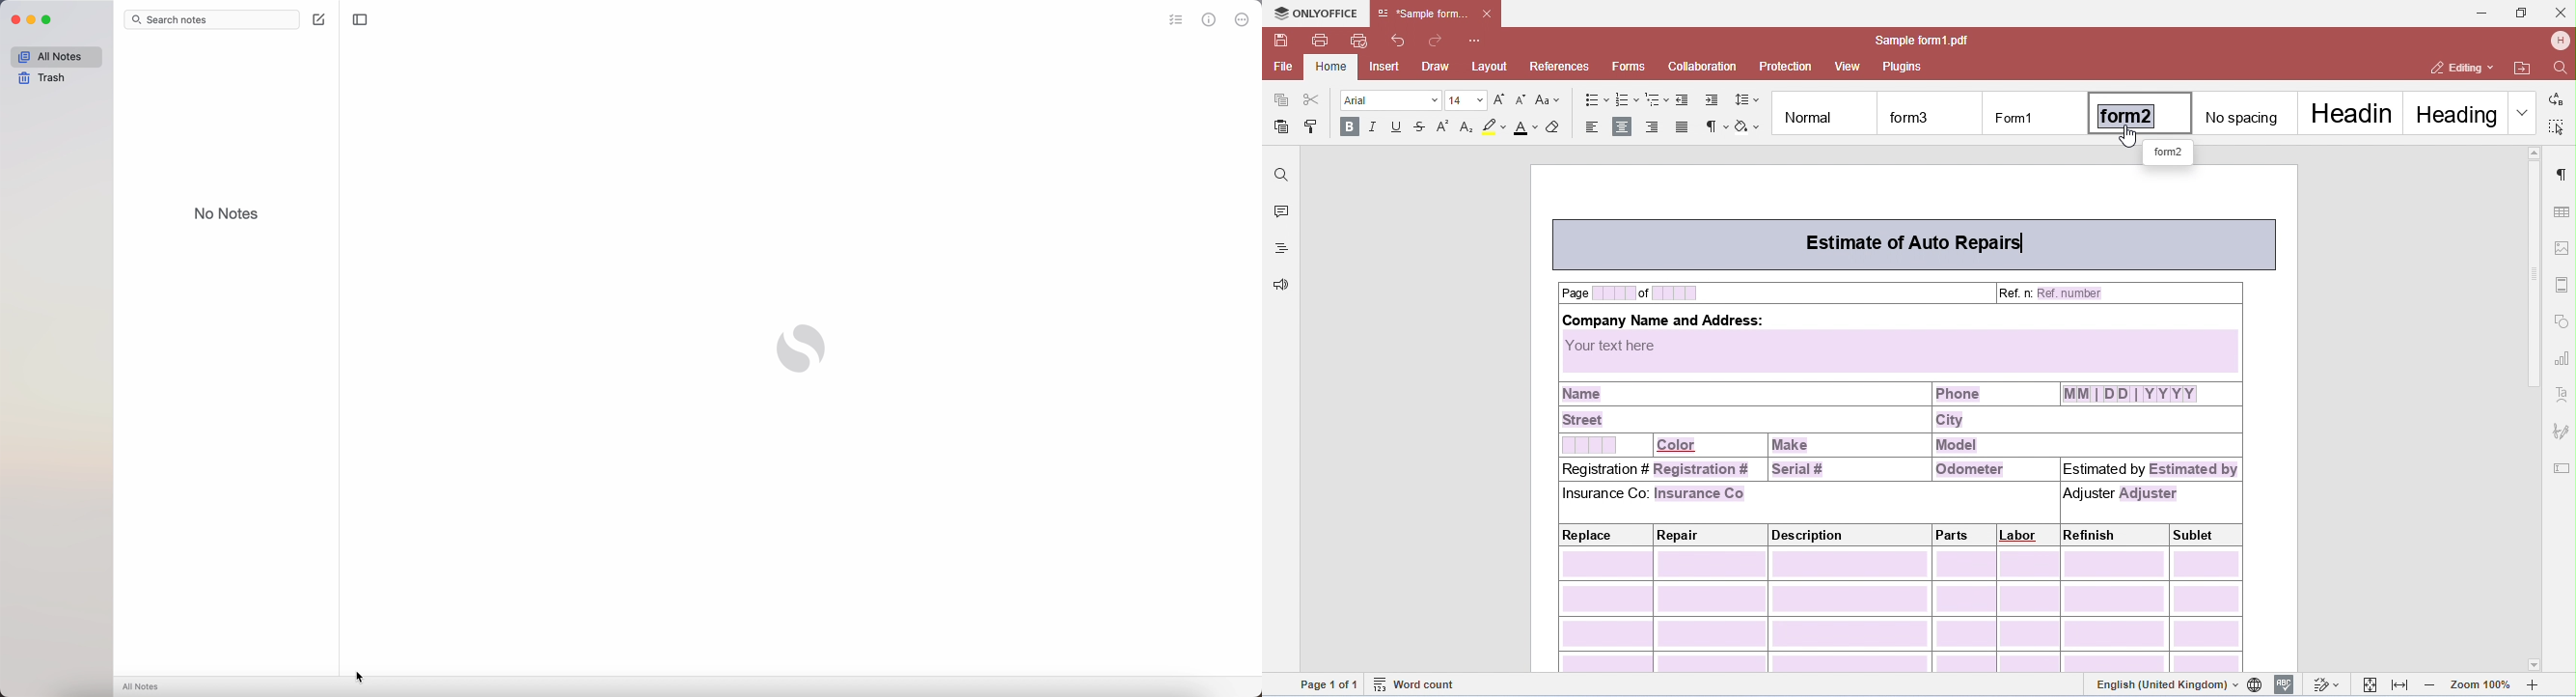  What do you see at coordinates (1785, 67) in the screenshot?
I see `protection` at bounding box center [1785, 67].